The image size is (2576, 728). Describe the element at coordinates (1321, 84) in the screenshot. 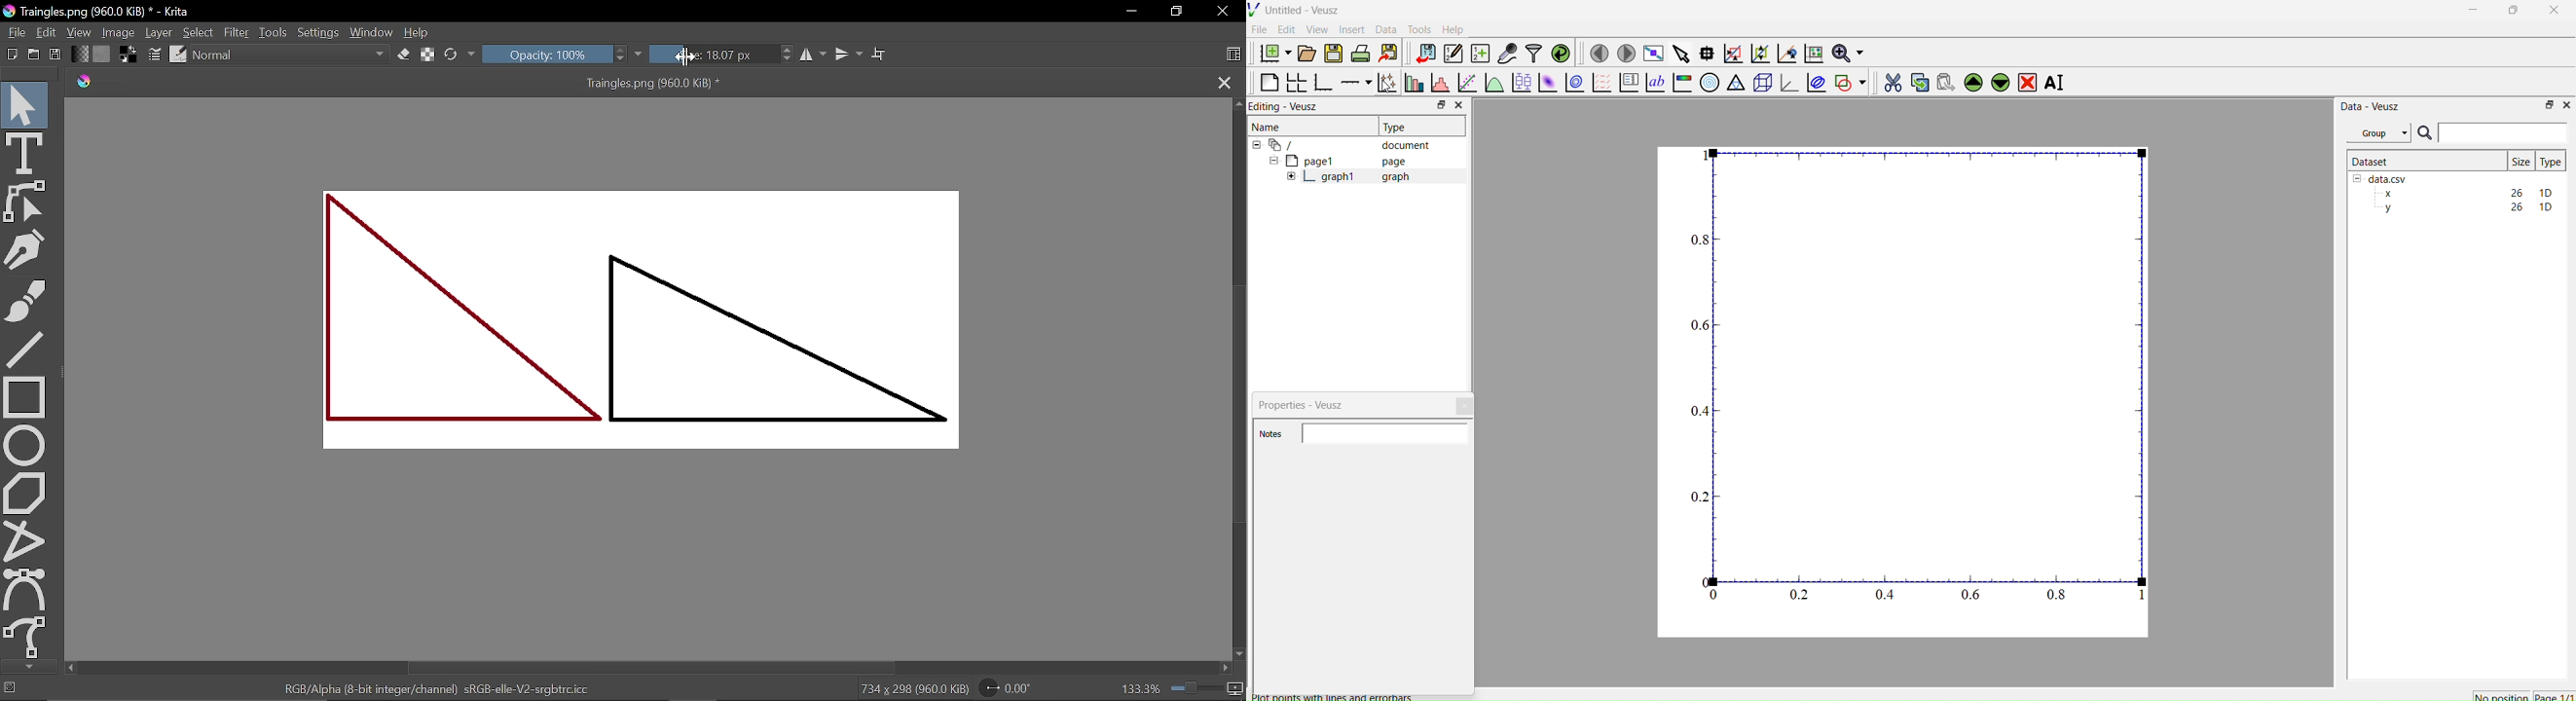

I see `Base Graph` at that location.